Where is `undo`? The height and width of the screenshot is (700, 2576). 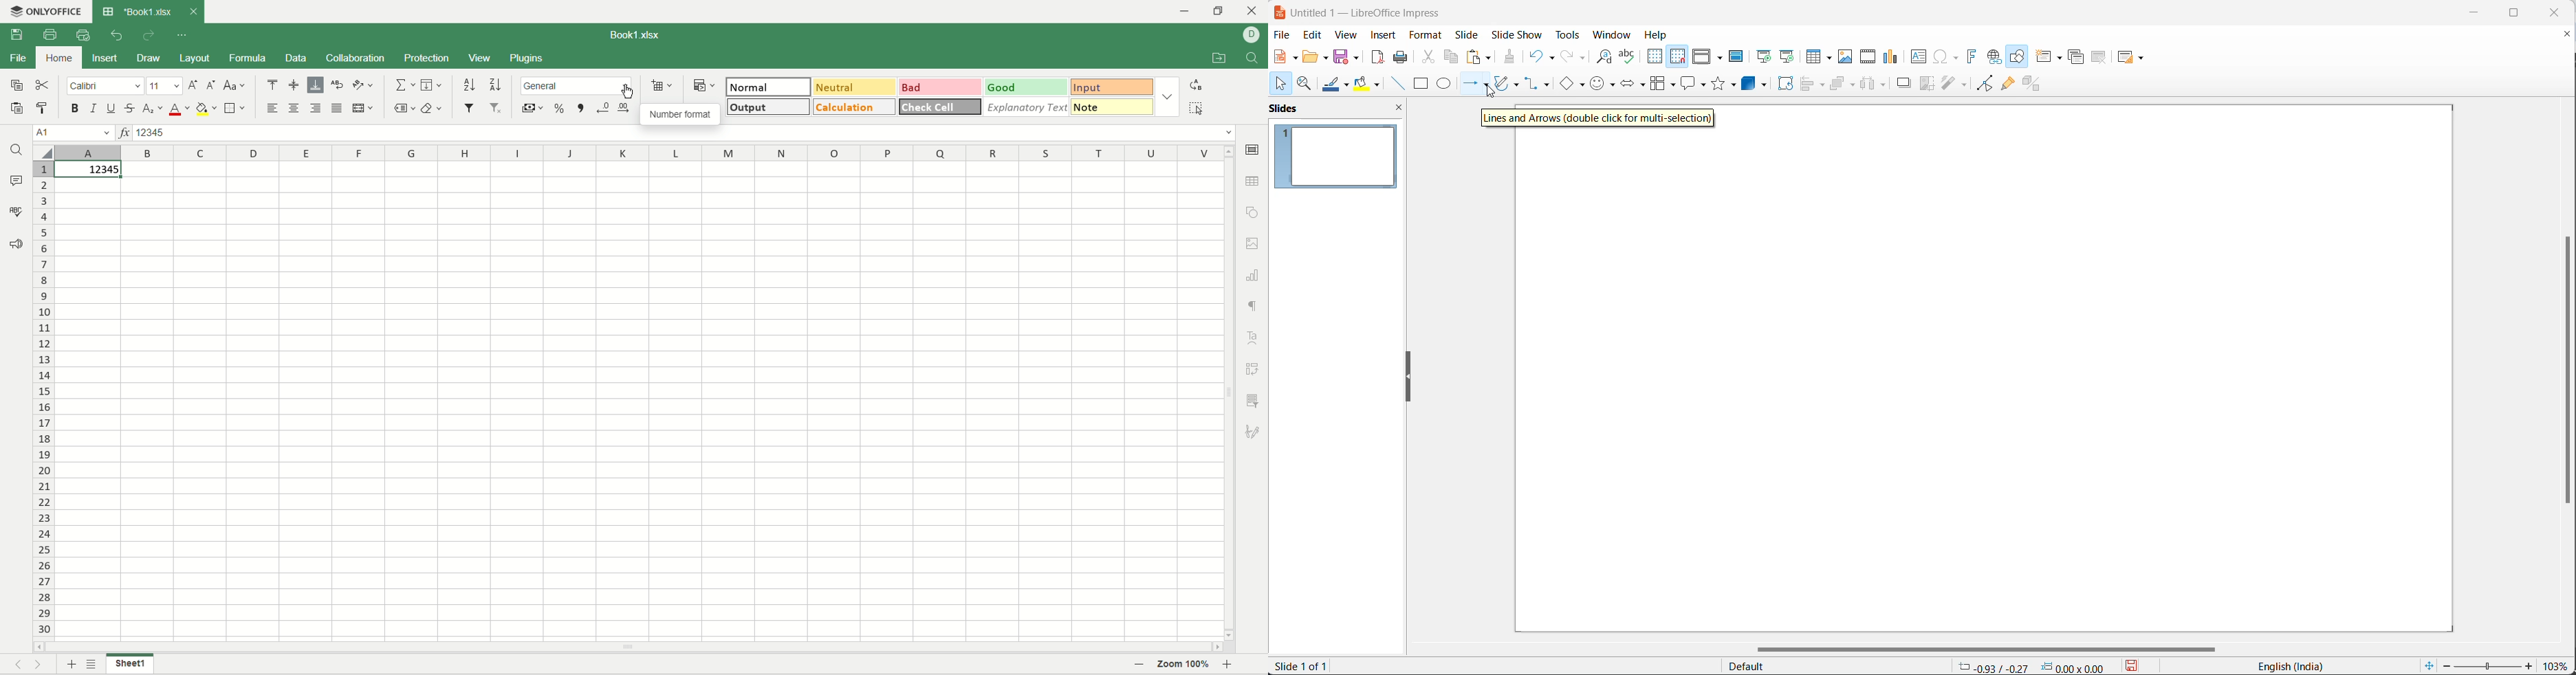 undo is located at coordinates (1541, 56).